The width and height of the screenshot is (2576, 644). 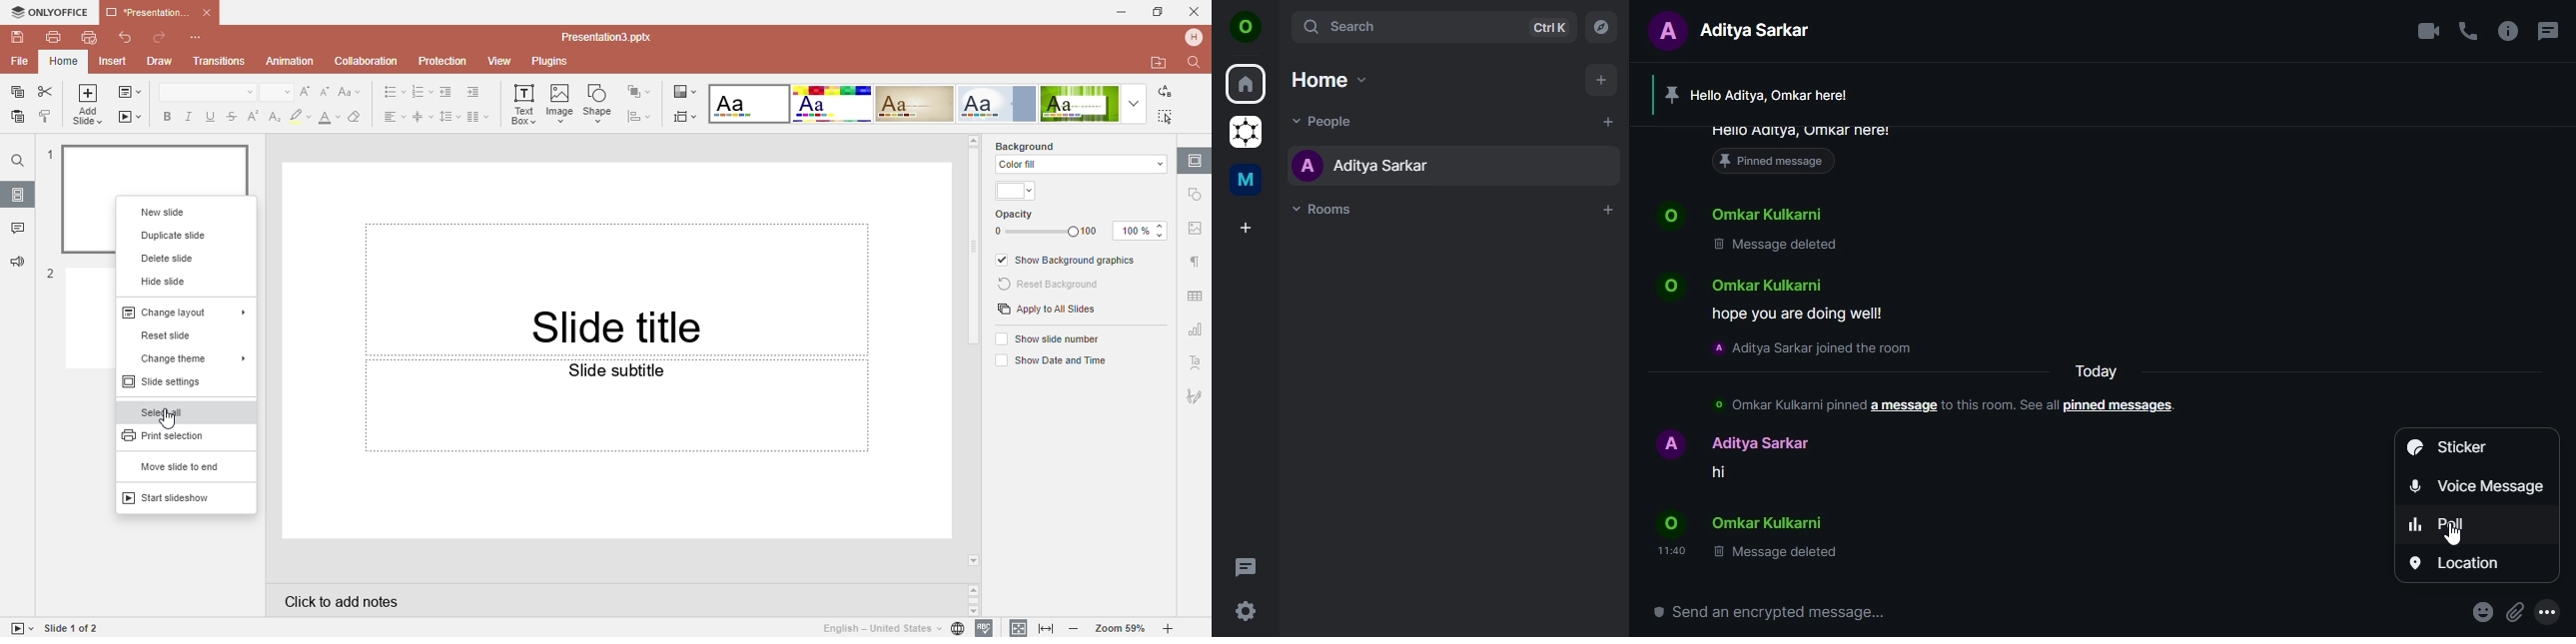 What do you see at coordinates (451, 116) in the screenshot?
I see `Line spacing` at bounding box center [451, 116].